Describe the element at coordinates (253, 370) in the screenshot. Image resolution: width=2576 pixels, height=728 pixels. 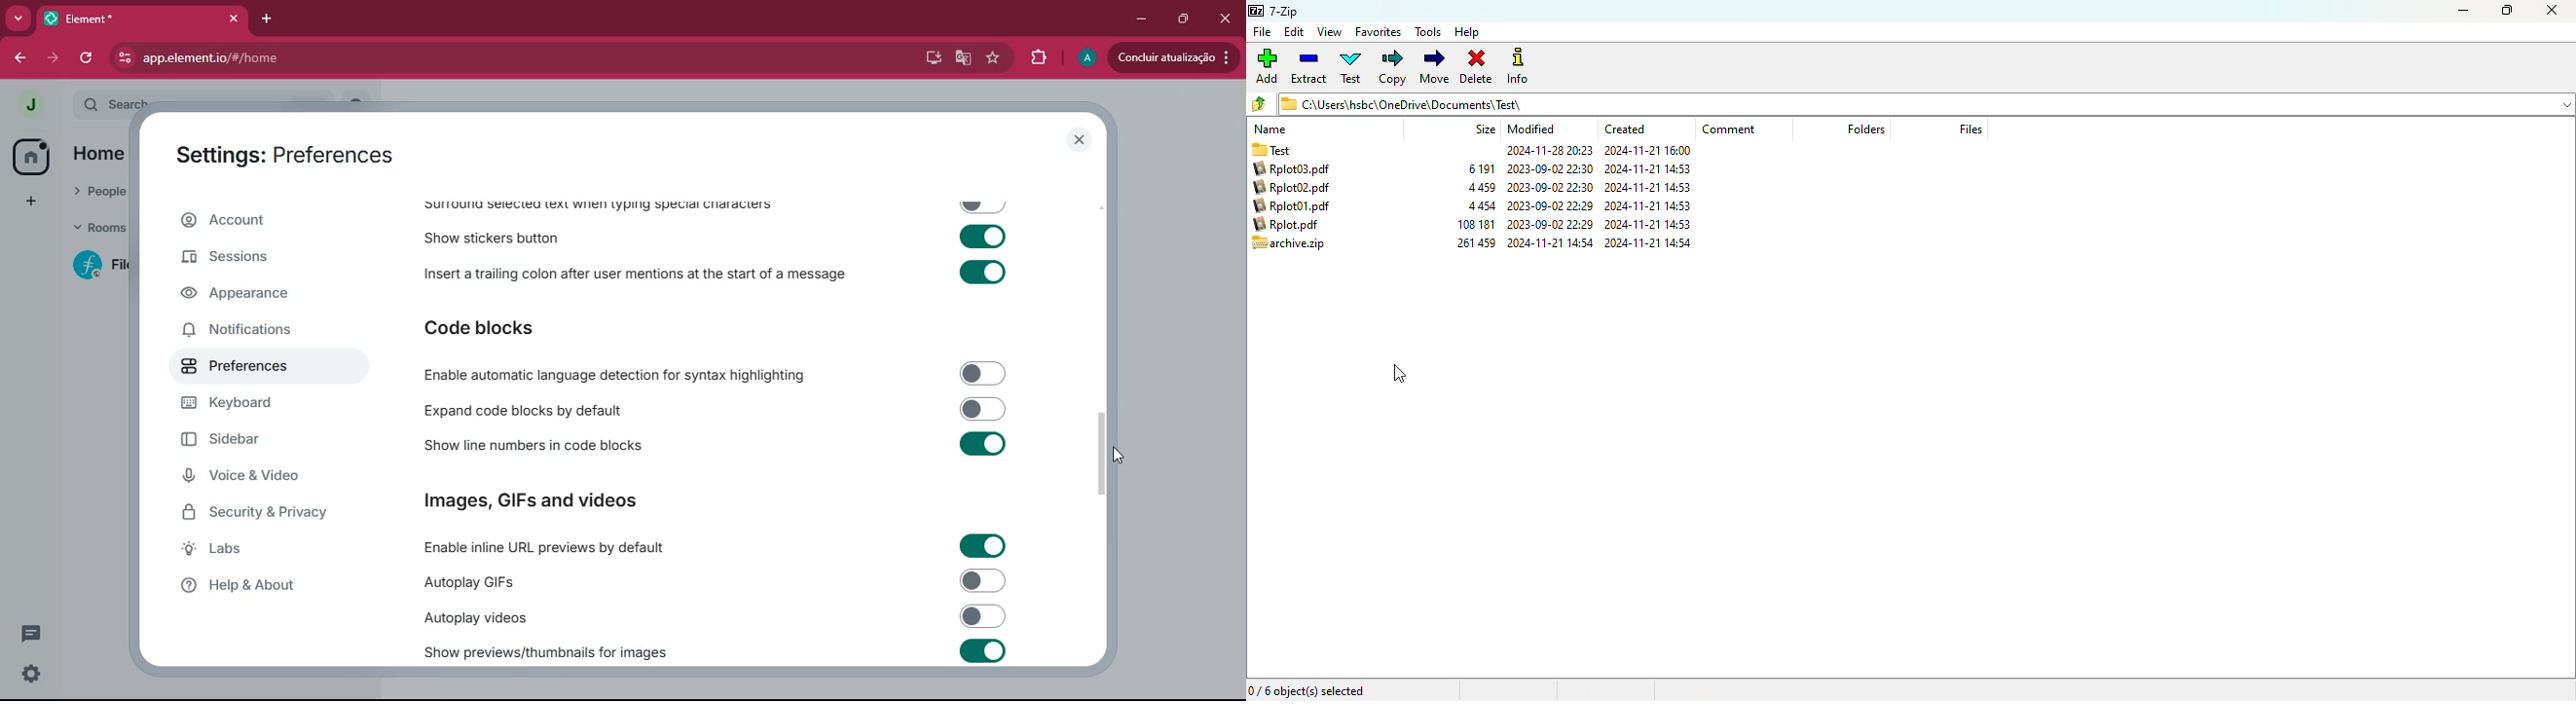
I see `preferences` at that location.